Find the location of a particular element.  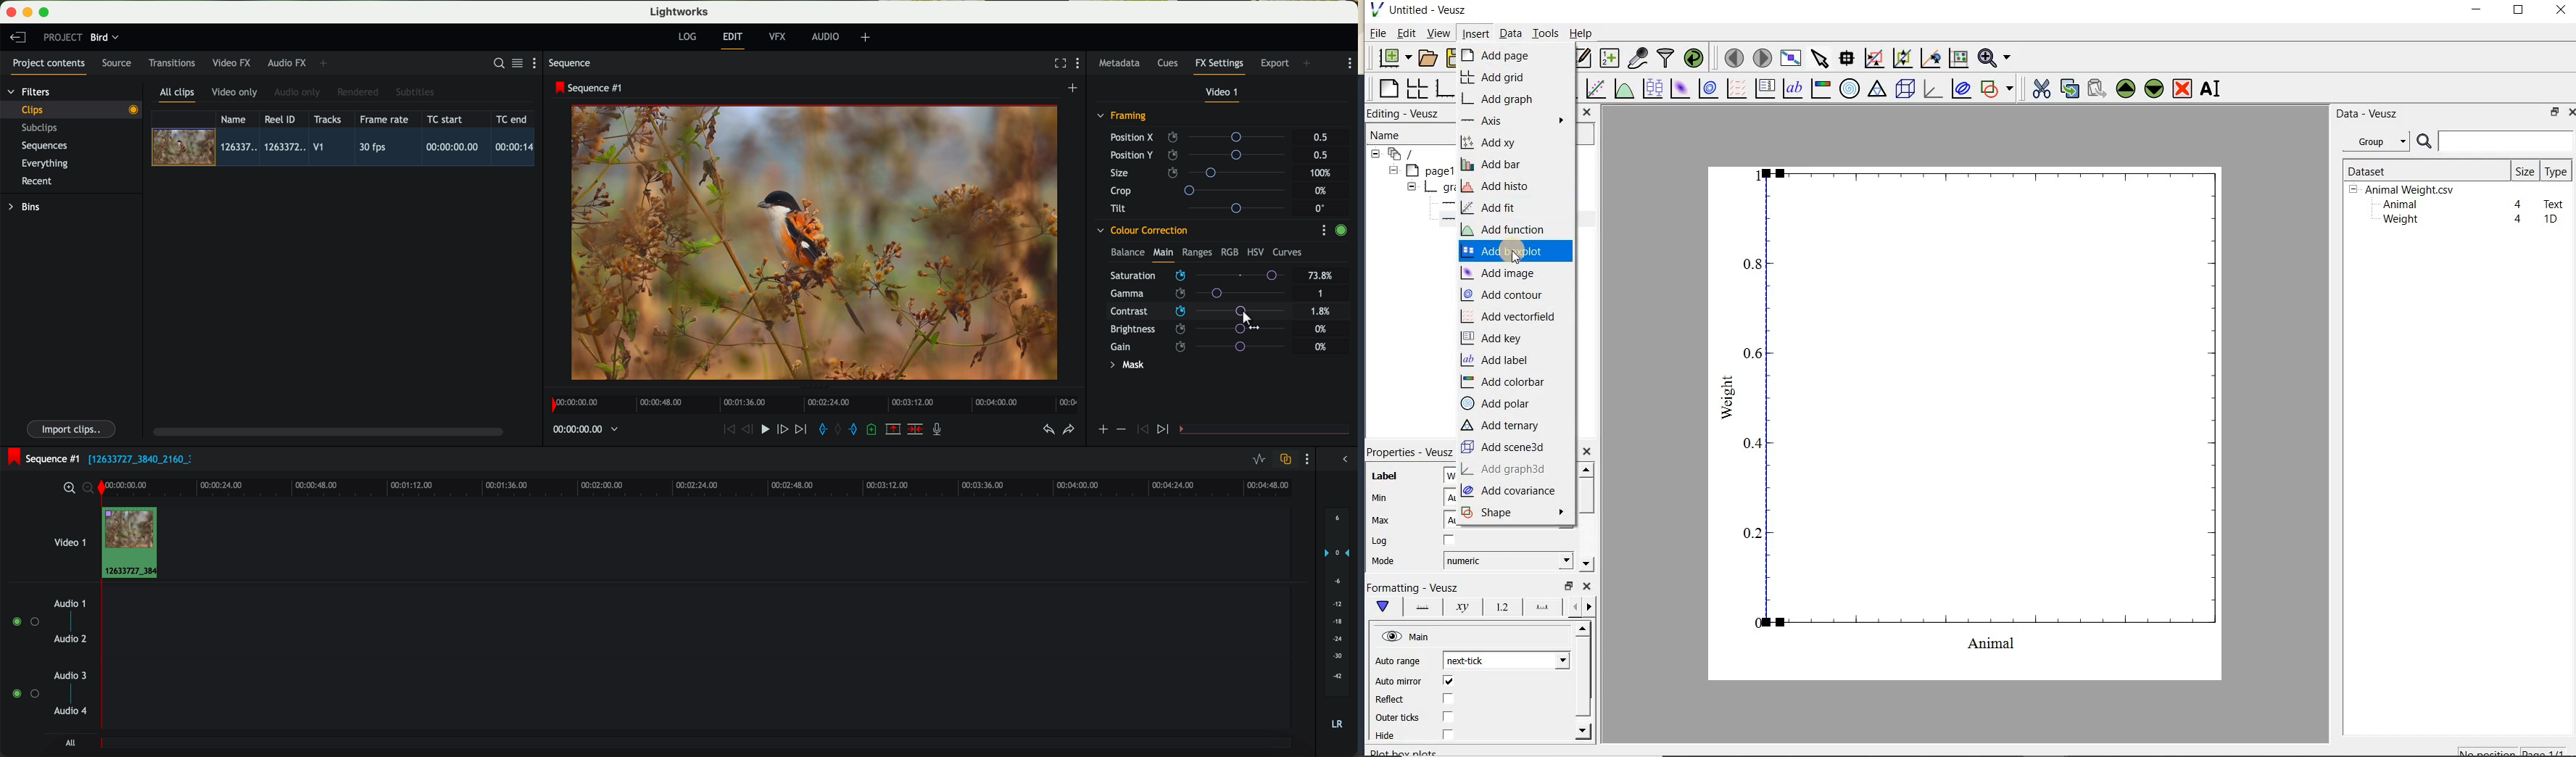

graph1 is located at coordinates (1422, 189).